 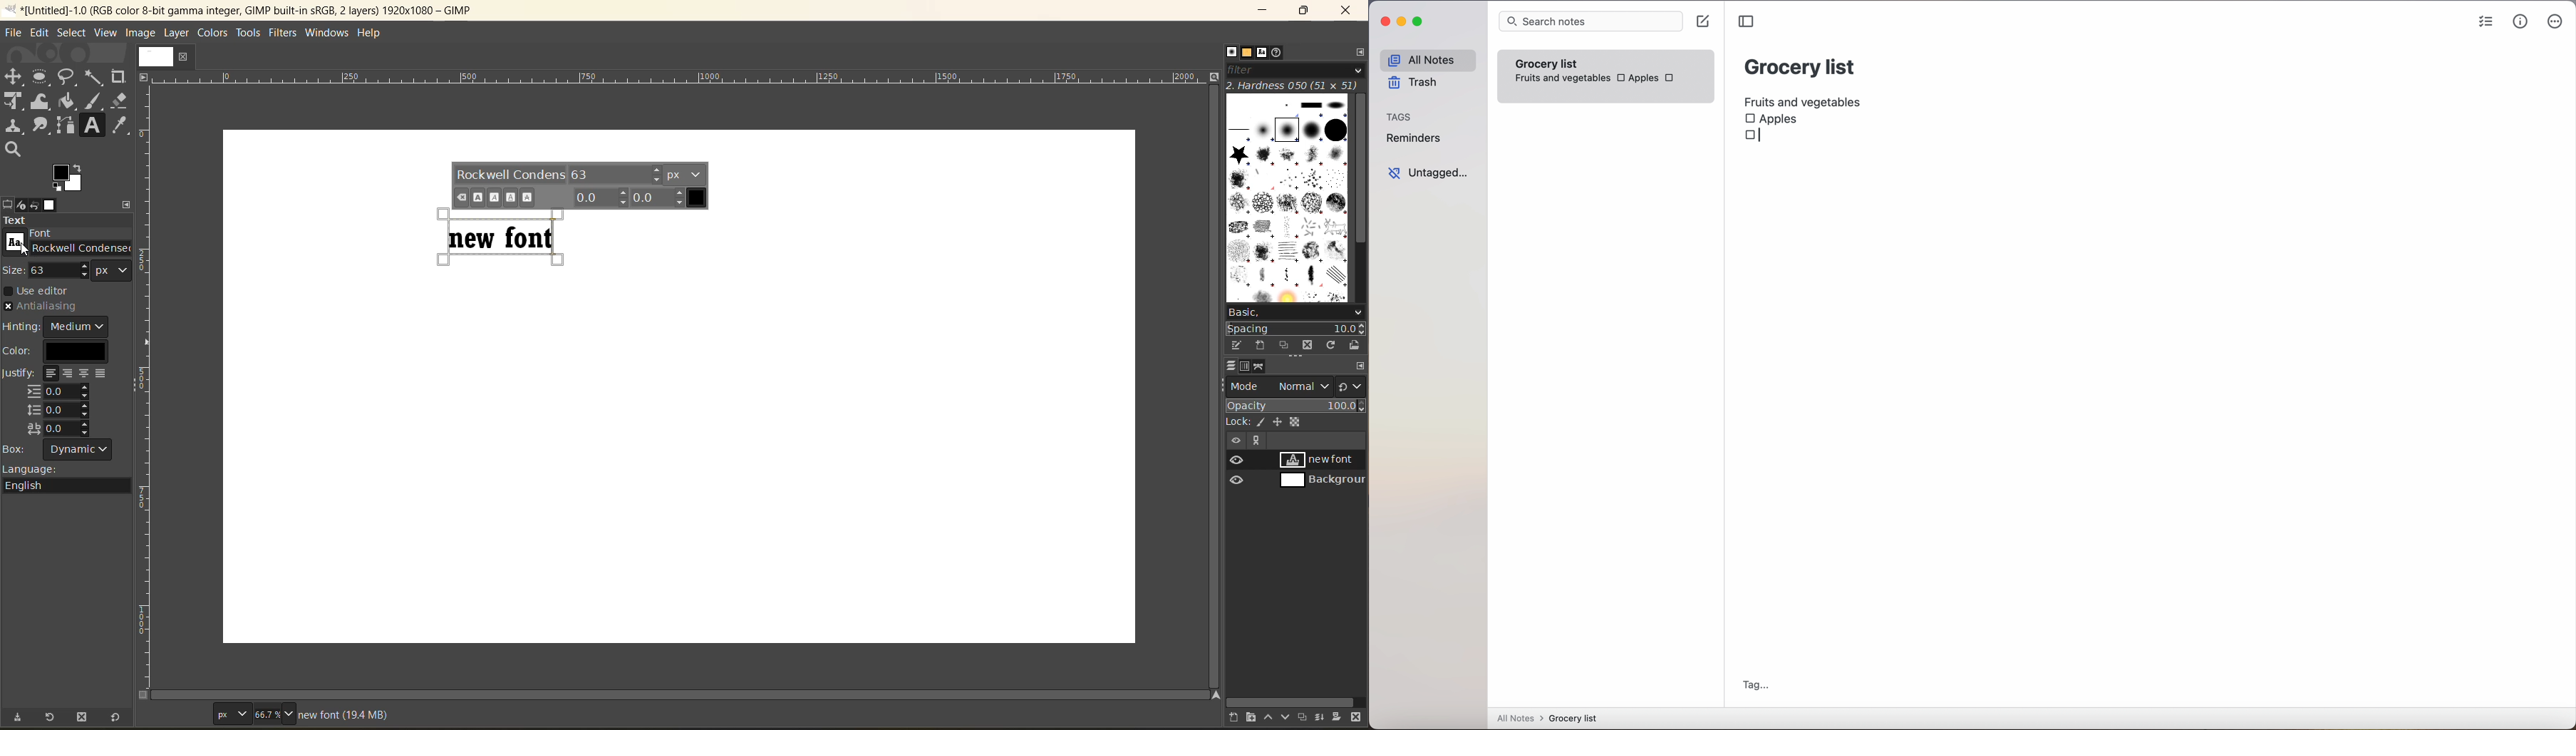 I want to click on maximize, so click(x=1303, y=13).